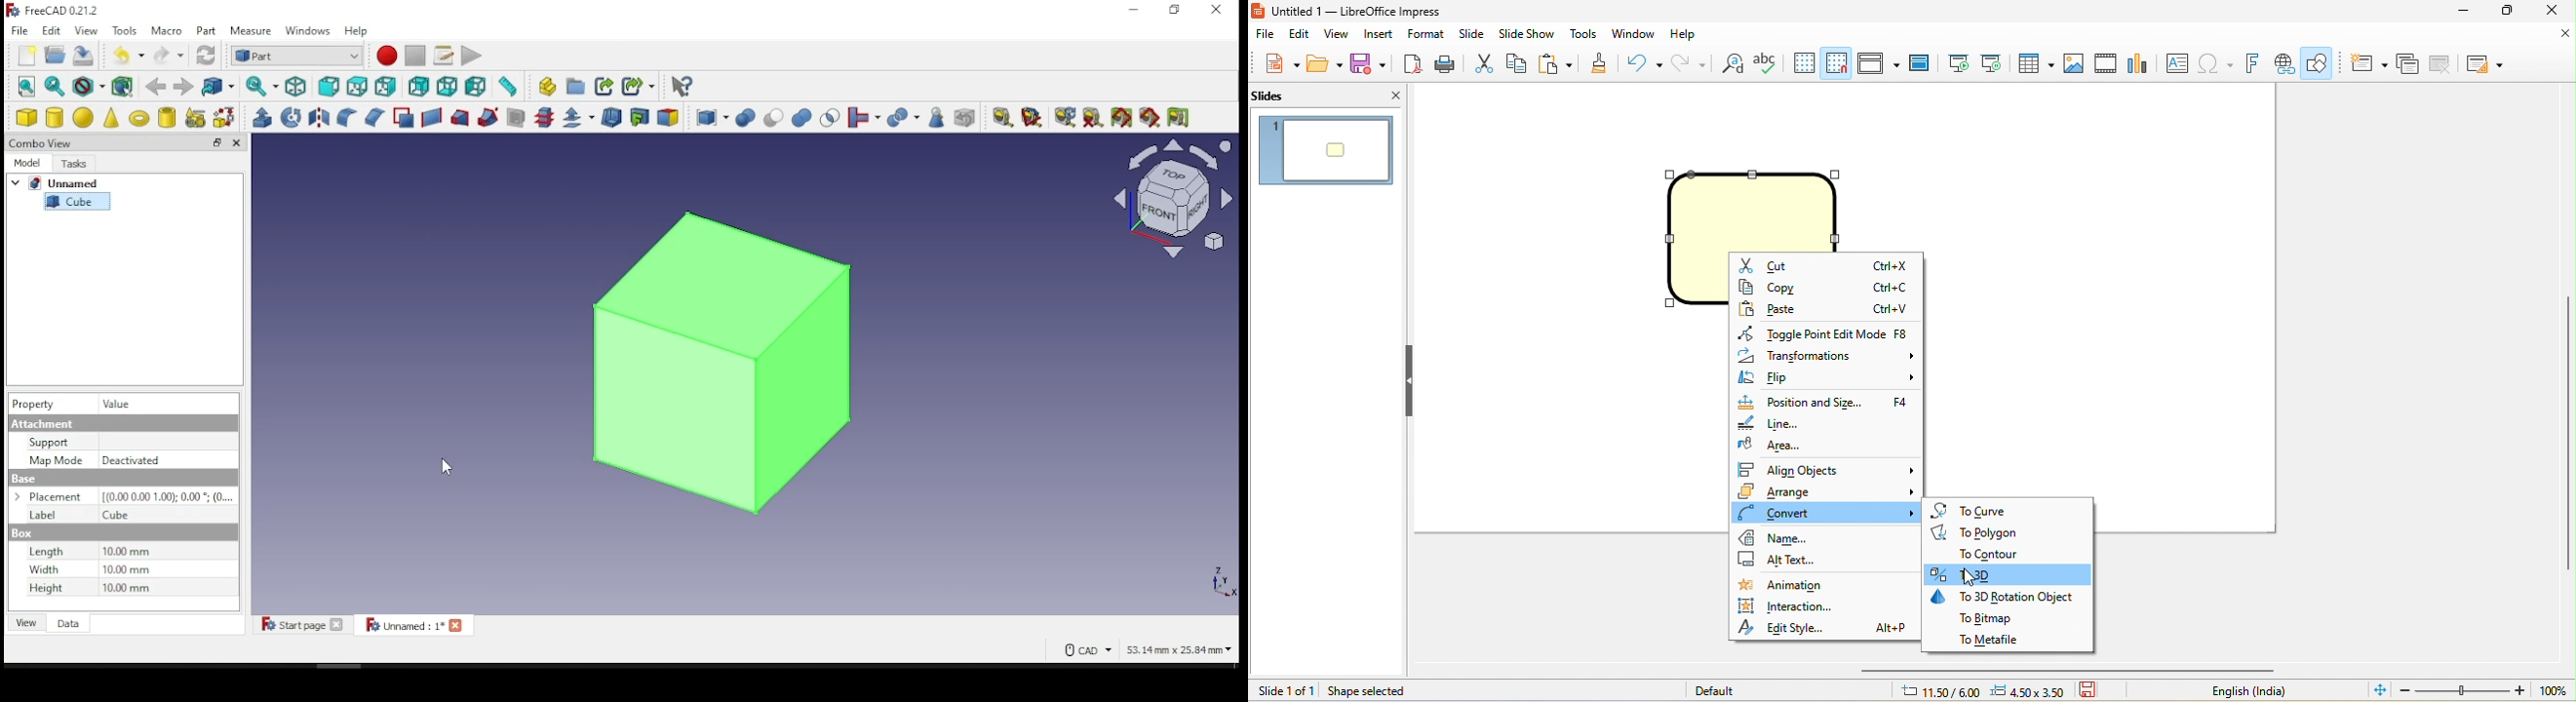  I want to click on front, so click(329, 89).